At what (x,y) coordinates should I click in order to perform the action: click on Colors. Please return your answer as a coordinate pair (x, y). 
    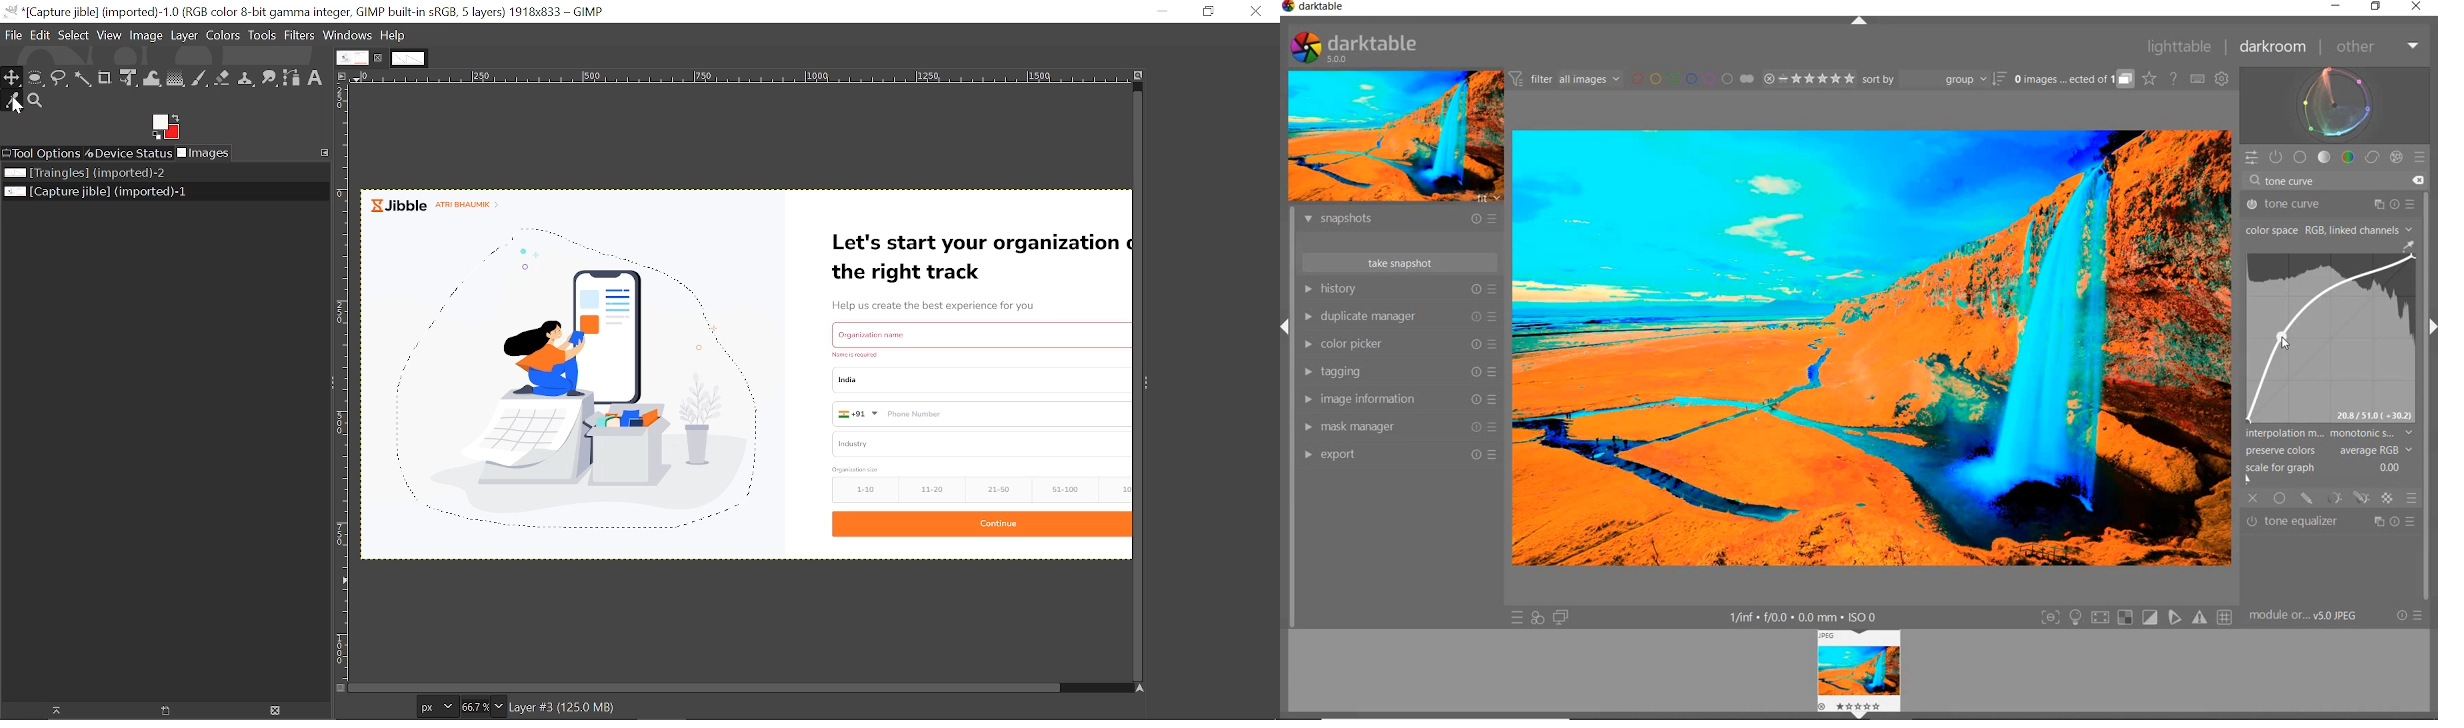
    Looking at the image, I should click on (223, 36).